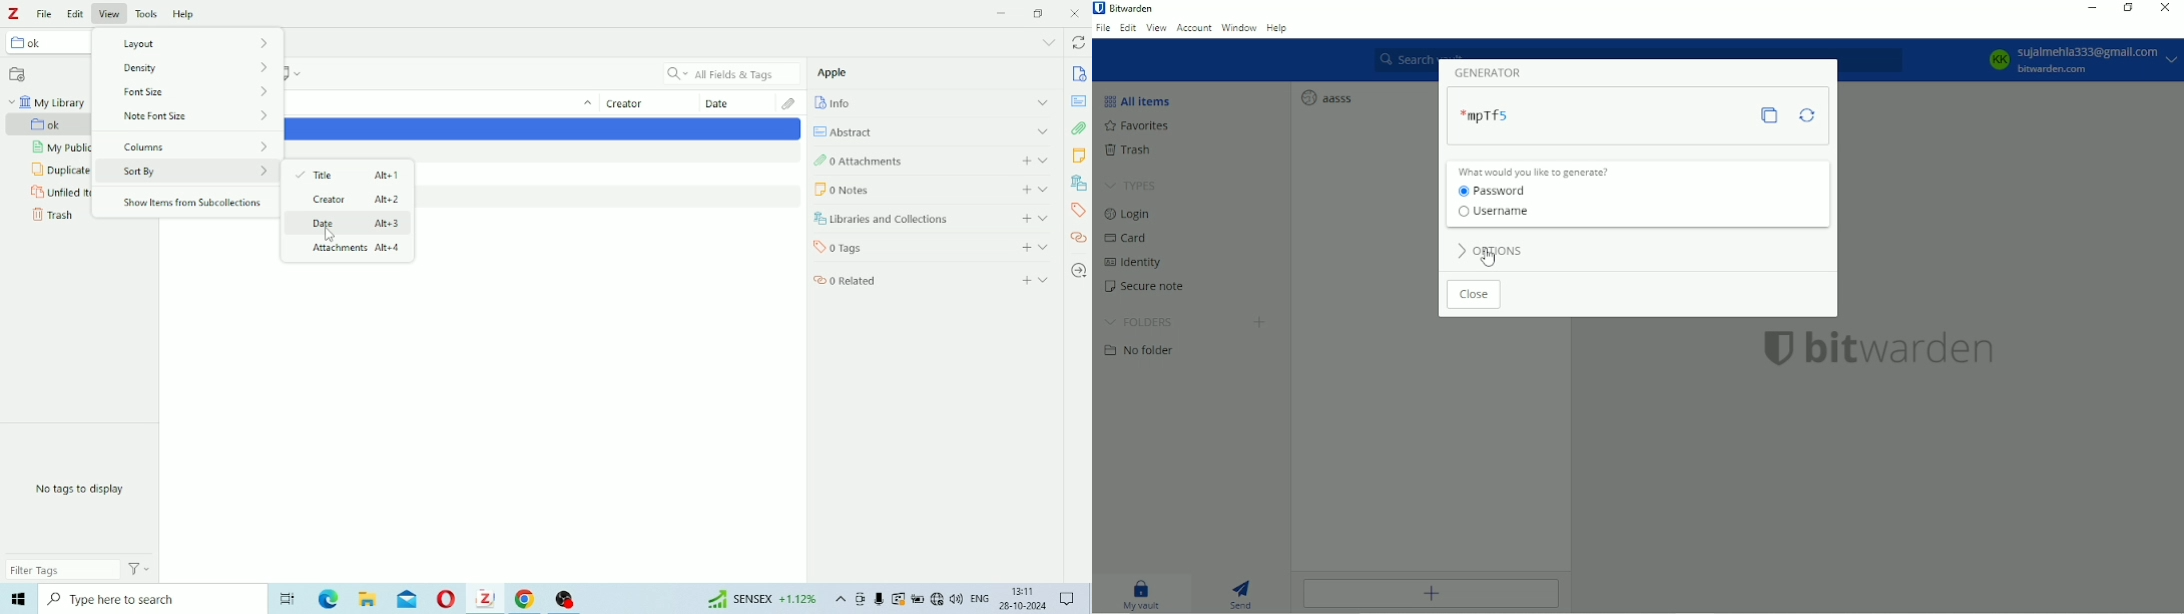 Image resolution: width=2184 pixels, height=616 pixels. What do you see at coordinates (1142, 592) in the screenshot?
I see `My vault` at bounding box center [1142, 592].